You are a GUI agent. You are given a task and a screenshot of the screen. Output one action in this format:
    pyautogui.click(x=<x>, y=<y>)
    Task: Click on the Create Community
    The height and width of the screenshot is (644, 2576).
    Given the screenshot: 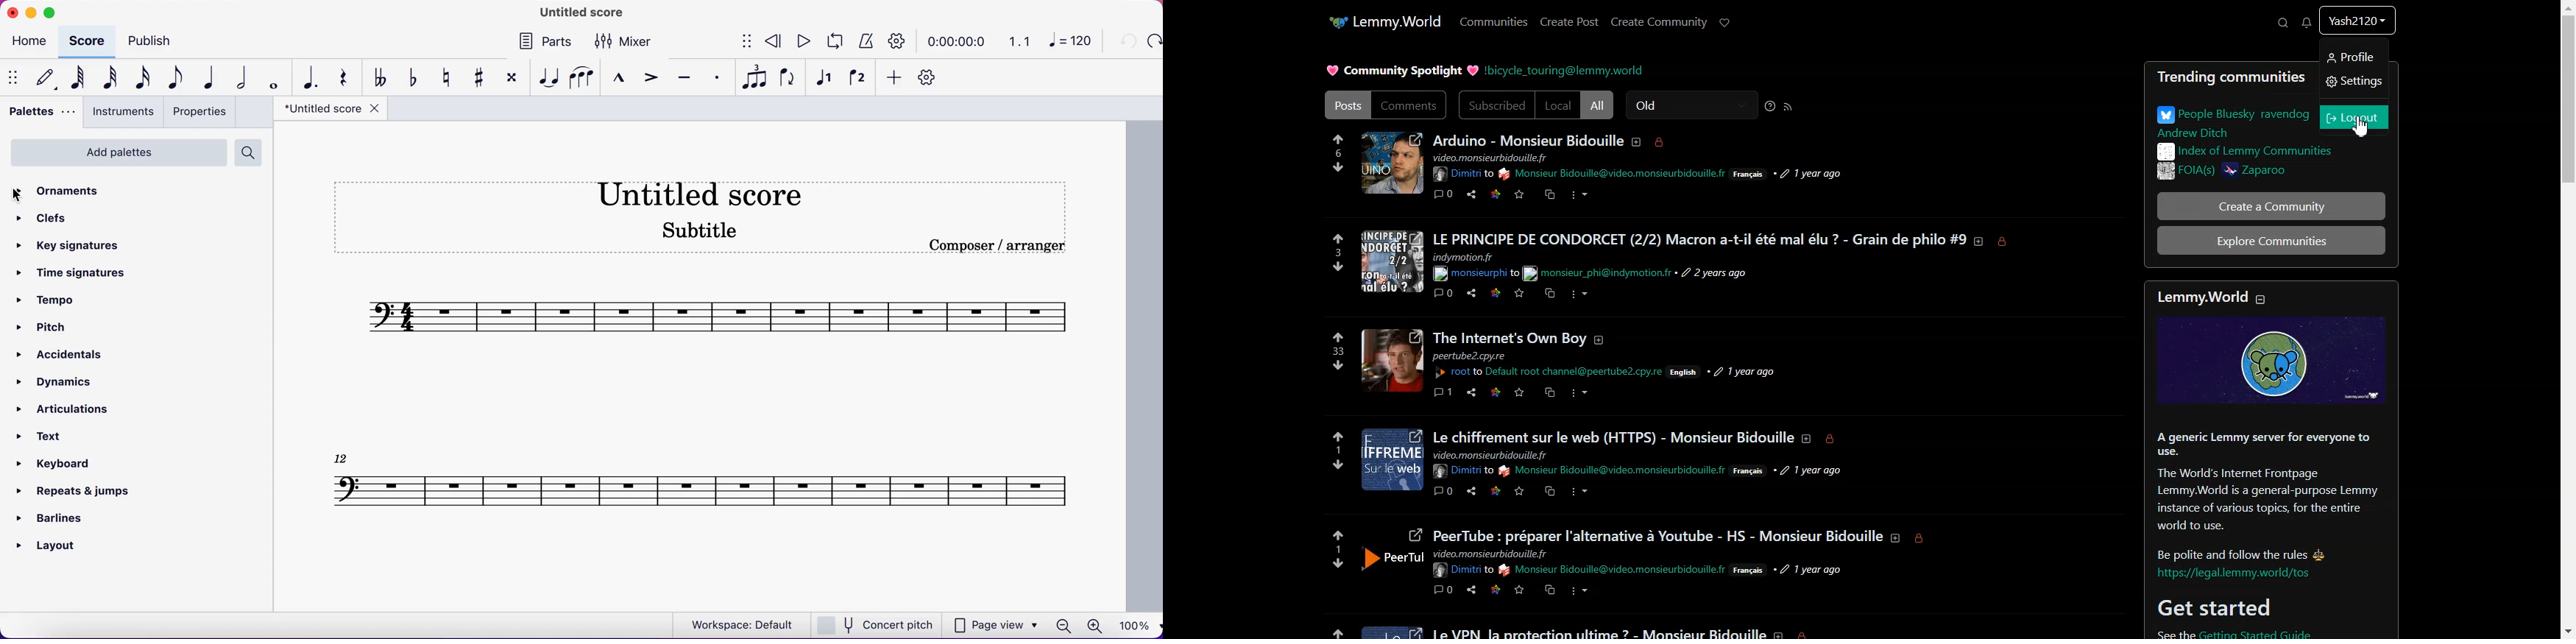 What is the action you would take?
    pyautogui.click(x=1659, y=21)
    